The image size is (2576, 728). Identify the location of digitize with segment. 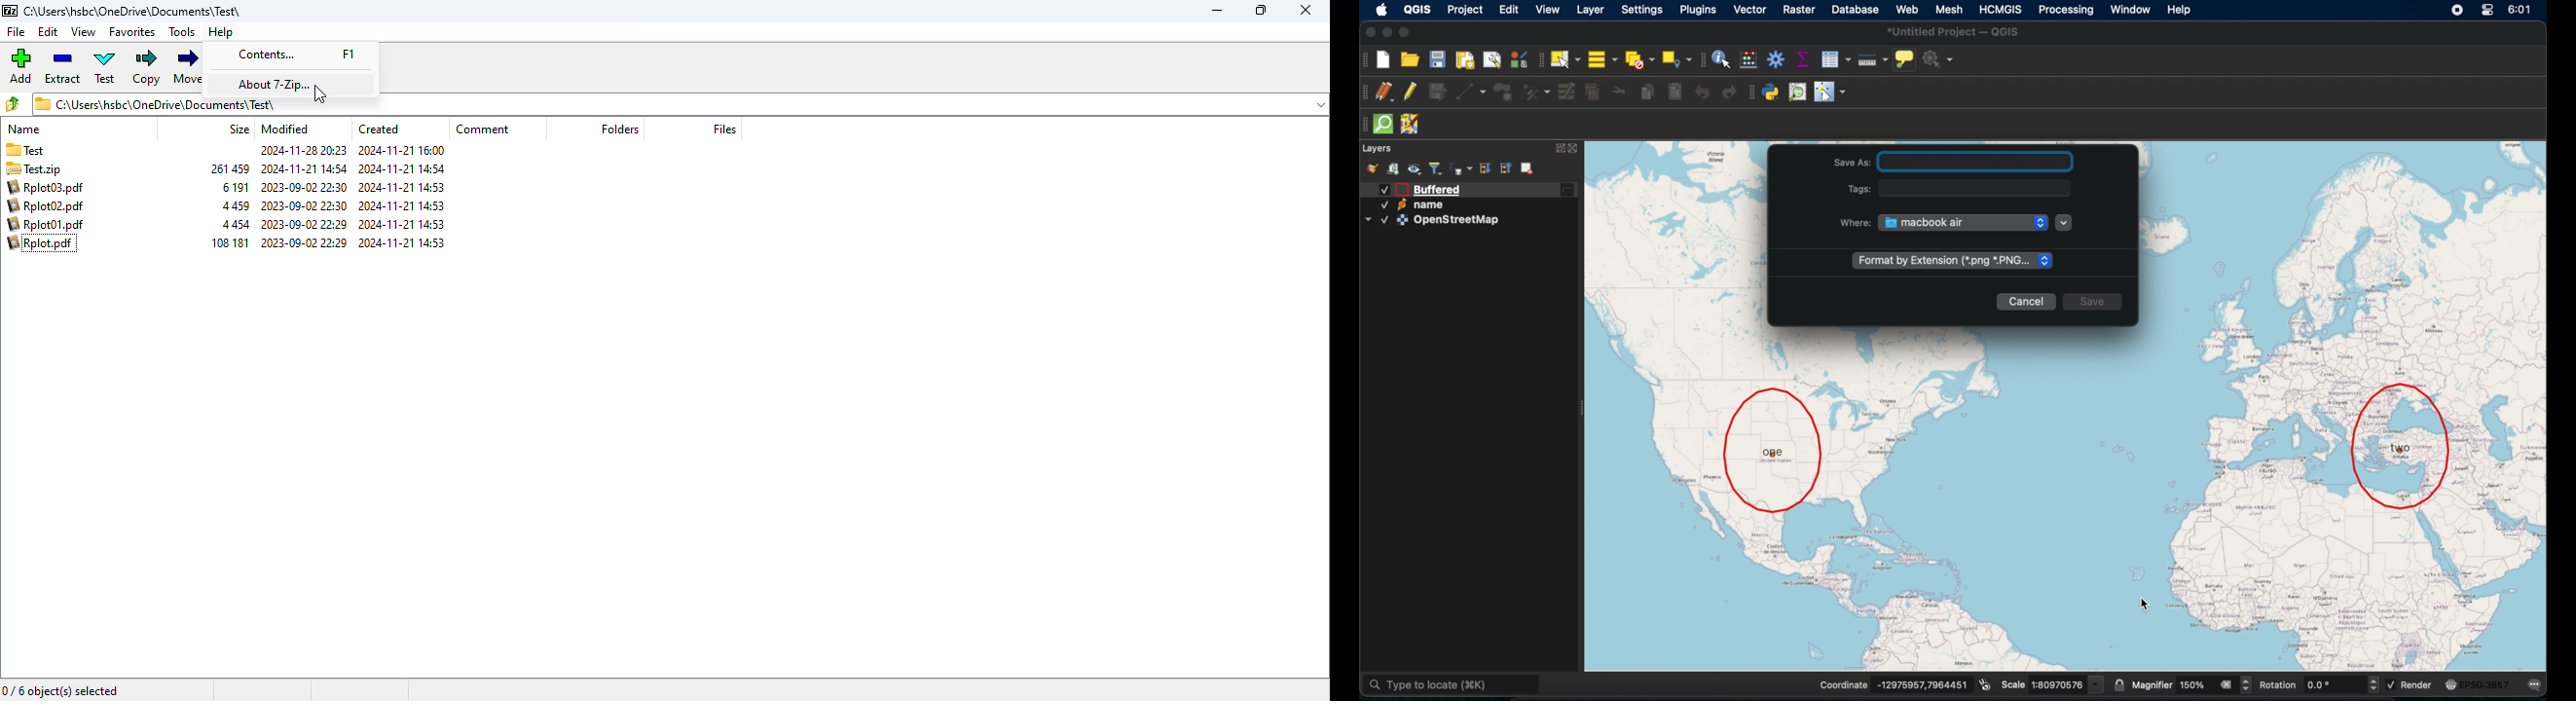
(1472, 91).